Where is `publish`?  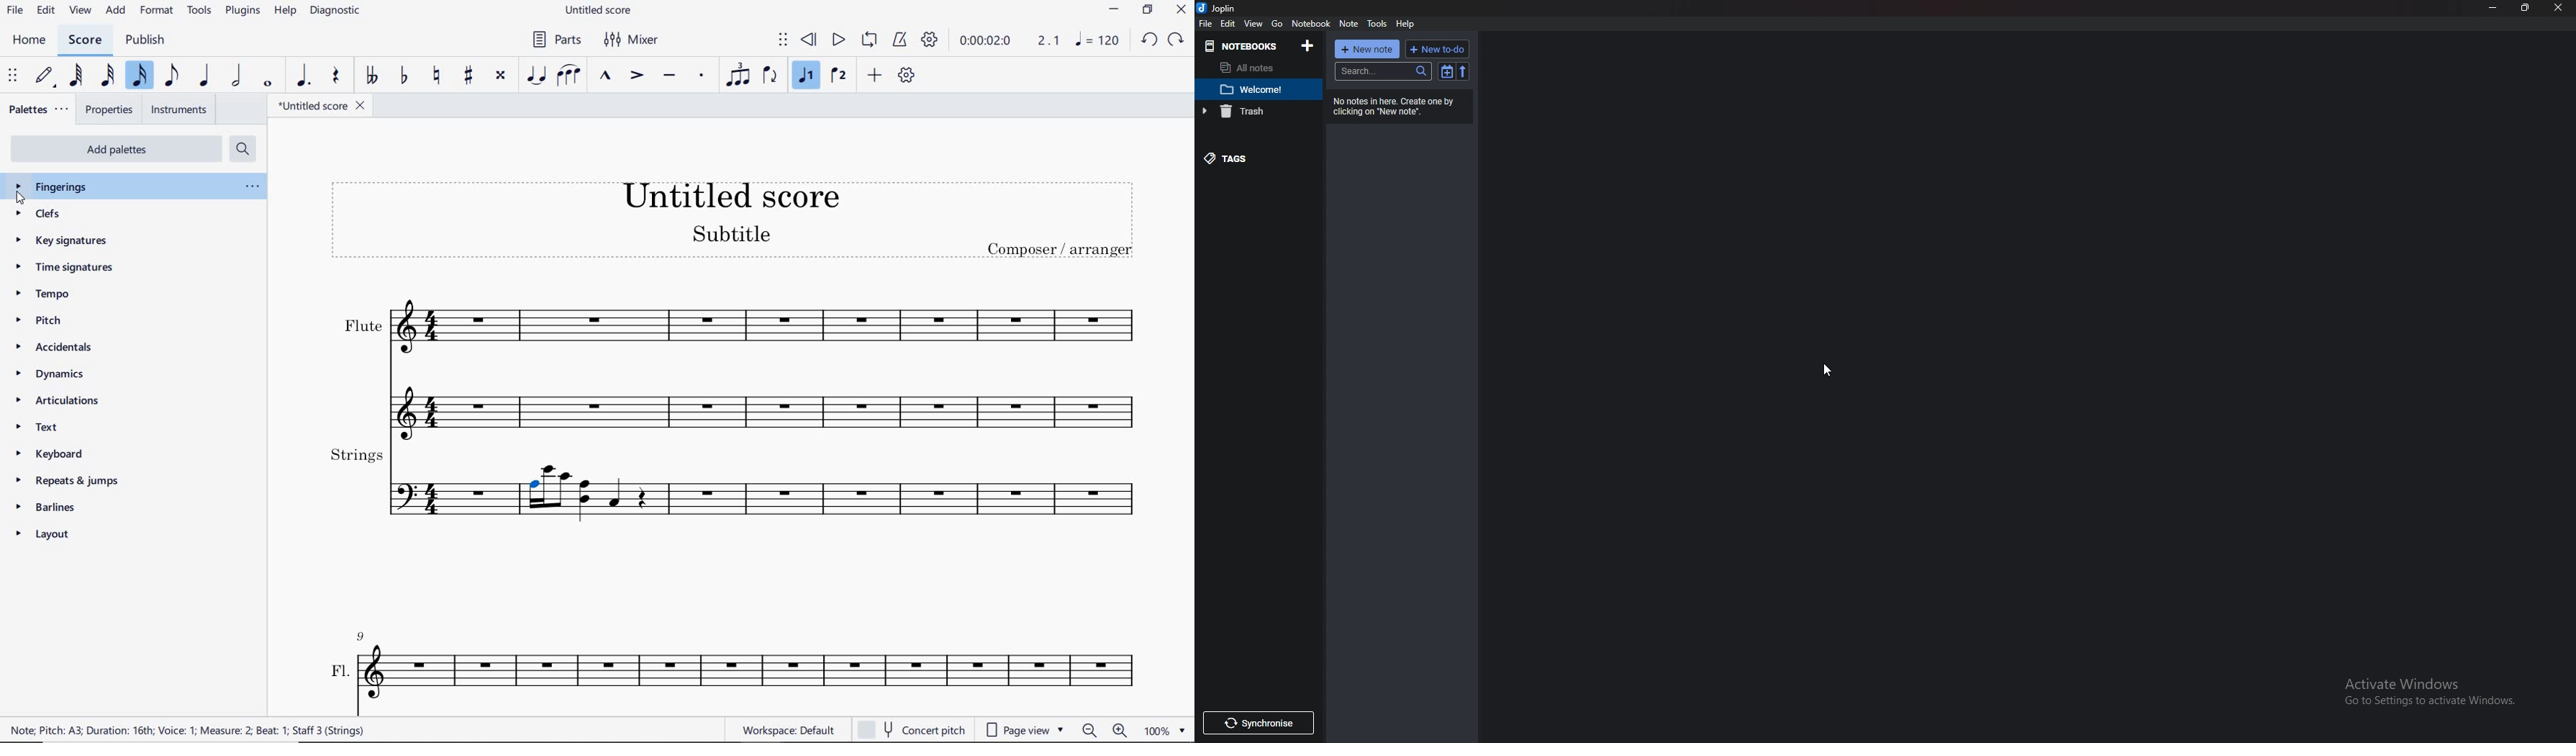 publish is located at coordinates (150, 40).